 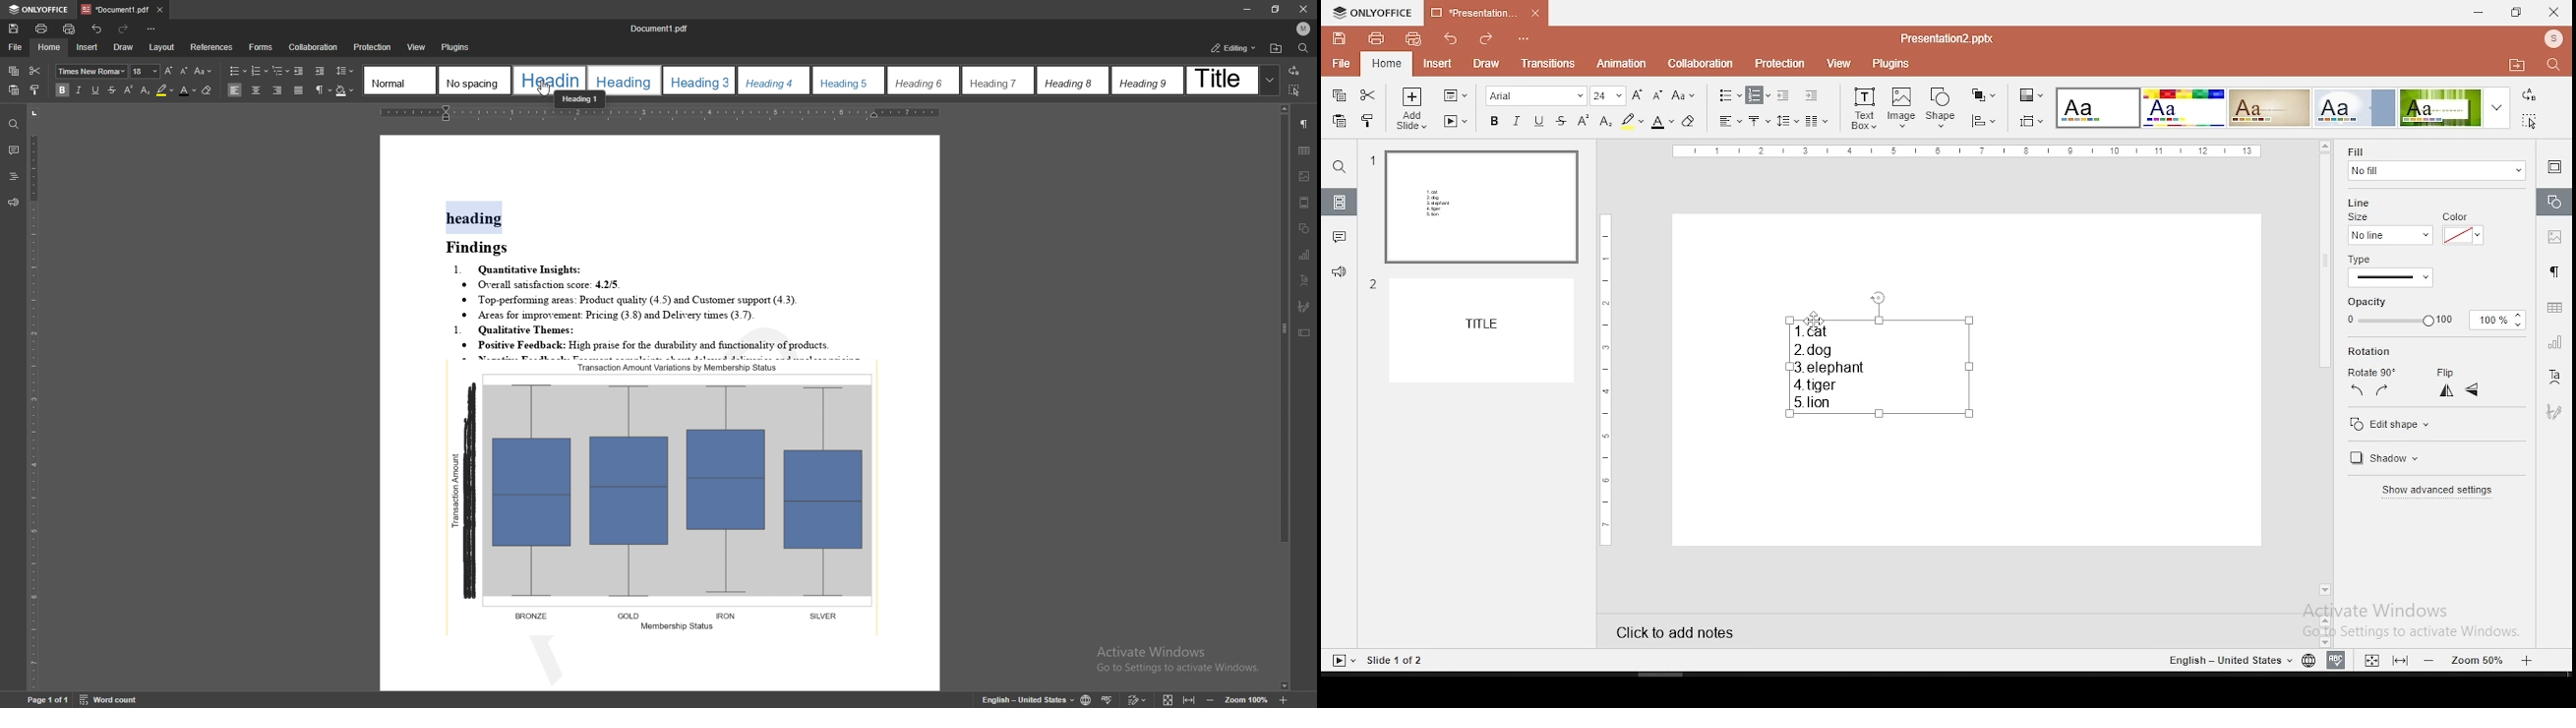 I want to click on change case, so click(x=203, y=71).